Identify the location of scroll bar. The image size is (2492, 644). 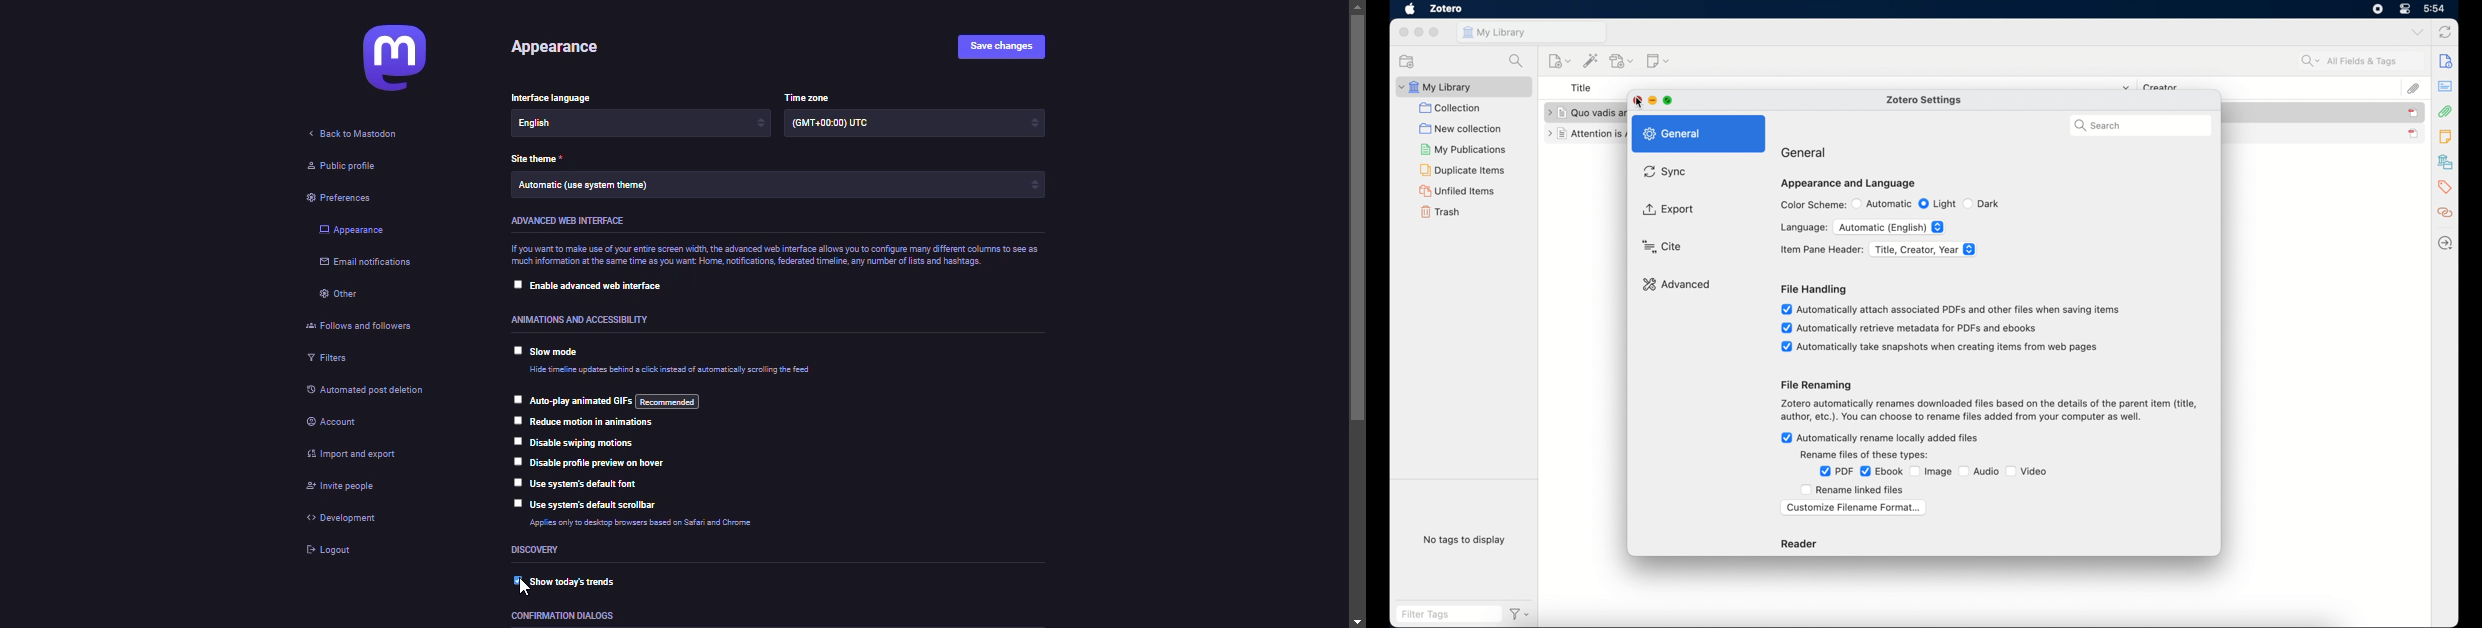
(1359, 314).